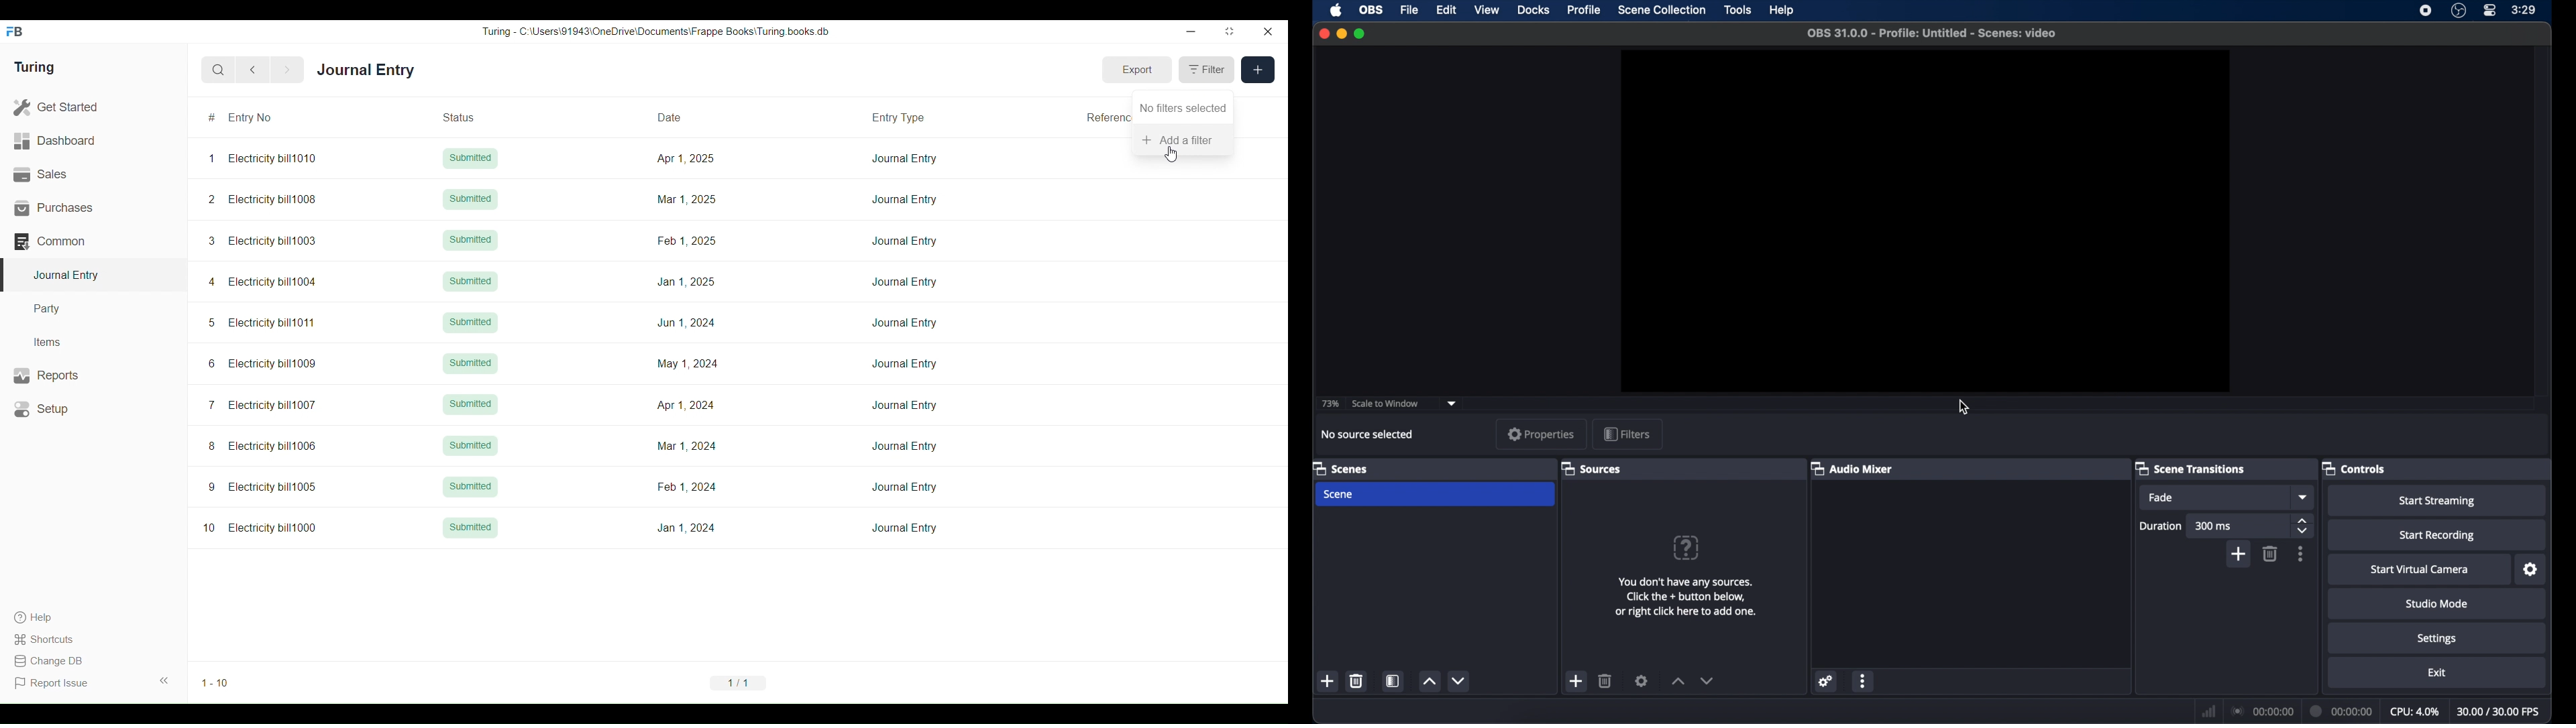 This screenshot has height=728, width=2576. Describe the element at coordinates (470, 199) in the screenshot. I see `Submitted` at that location.